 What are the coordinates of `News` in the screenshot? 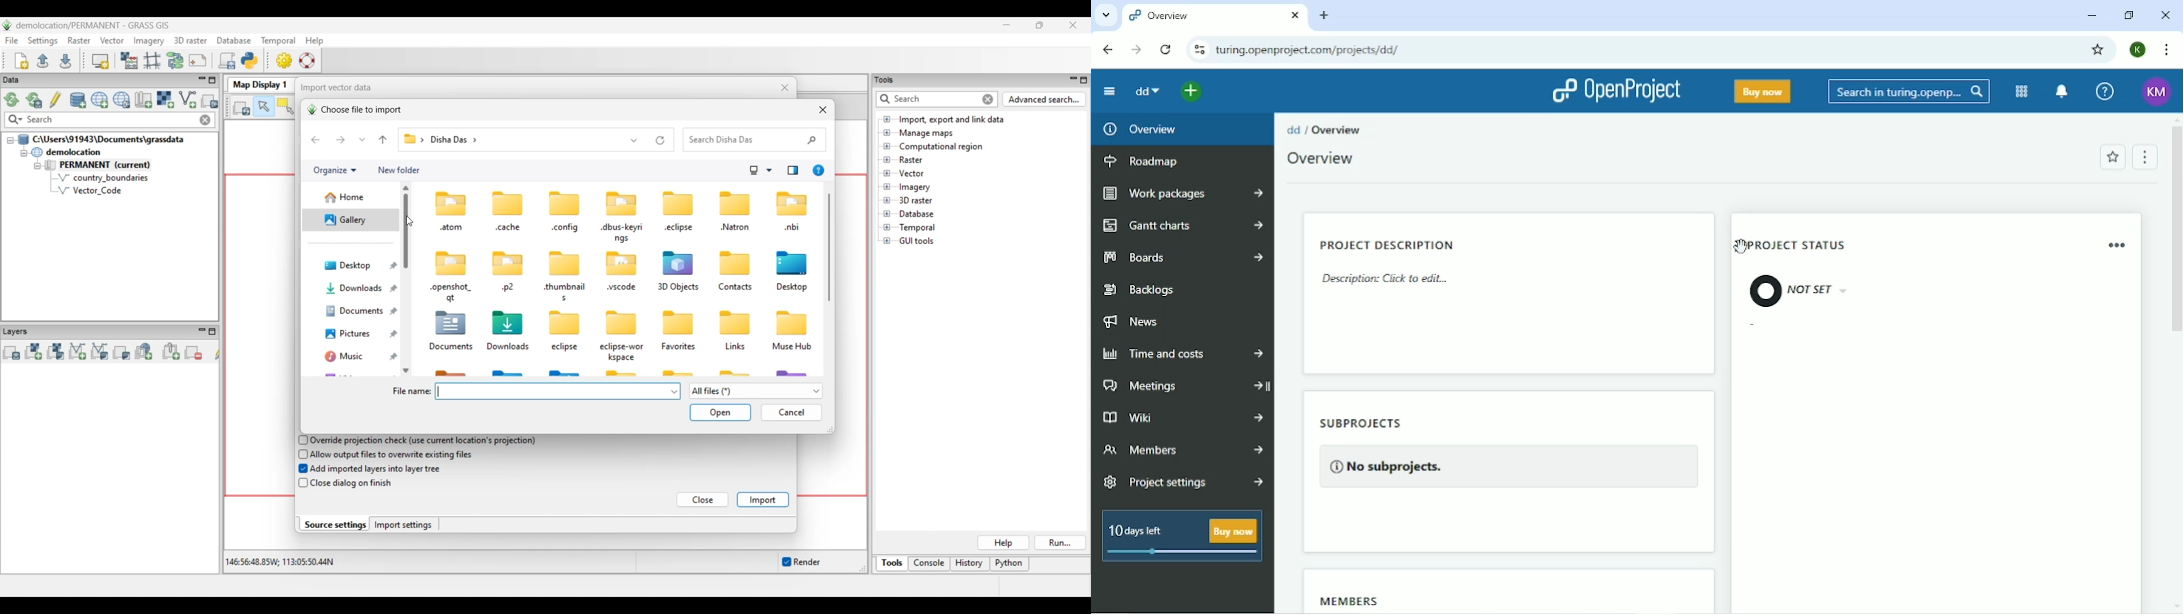 It's located at (1135, 322).